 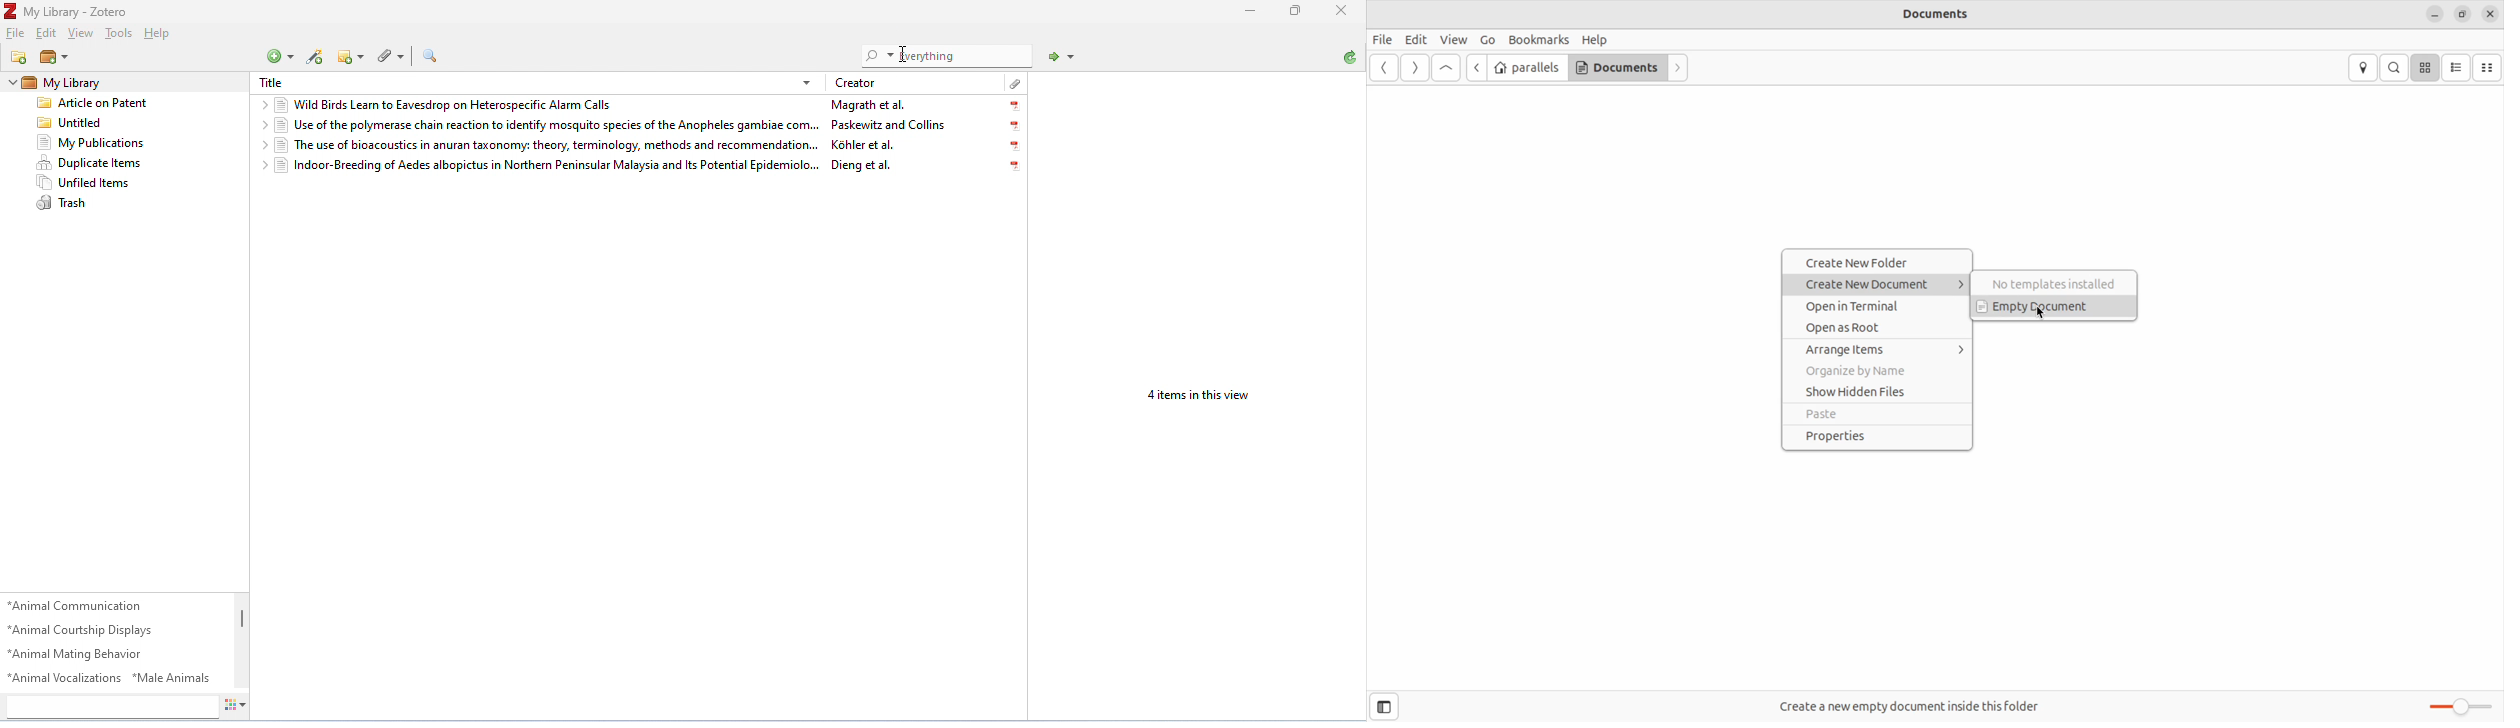 I want to click on Cursor Position, so click(x=902, y=55).